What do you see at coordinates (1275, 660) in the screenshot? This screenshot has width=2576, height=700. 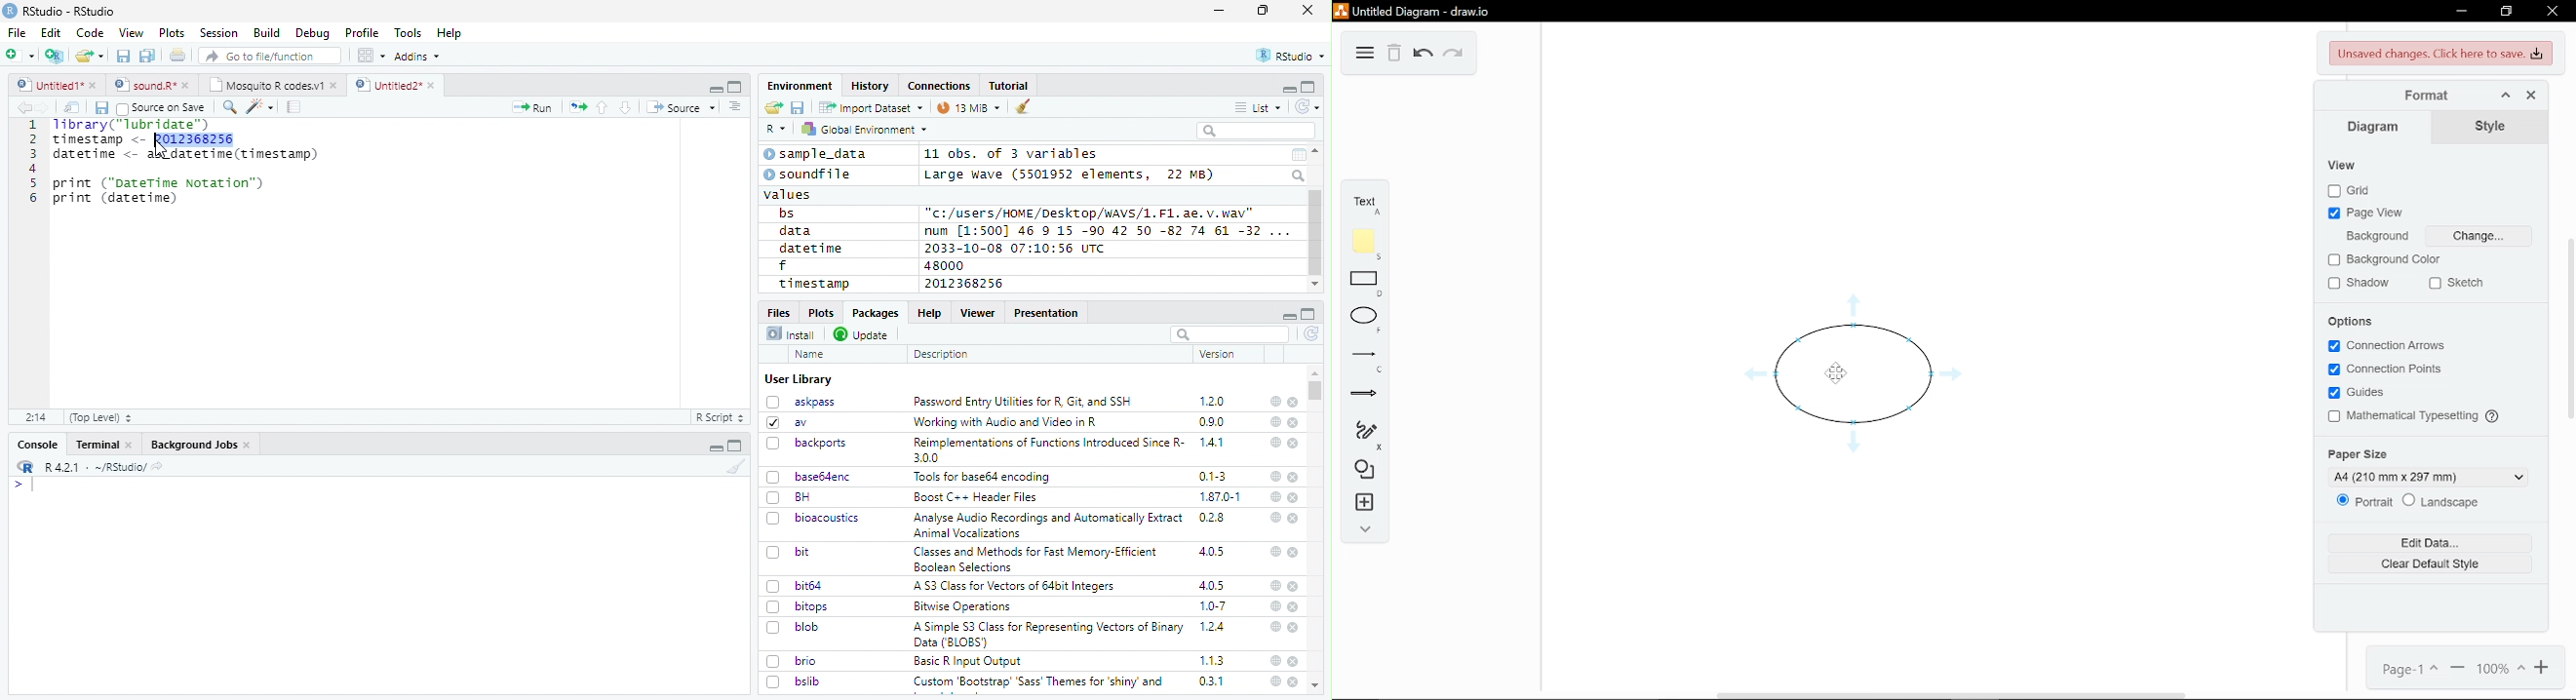 I see `help` at bounding box center [1275, 660].